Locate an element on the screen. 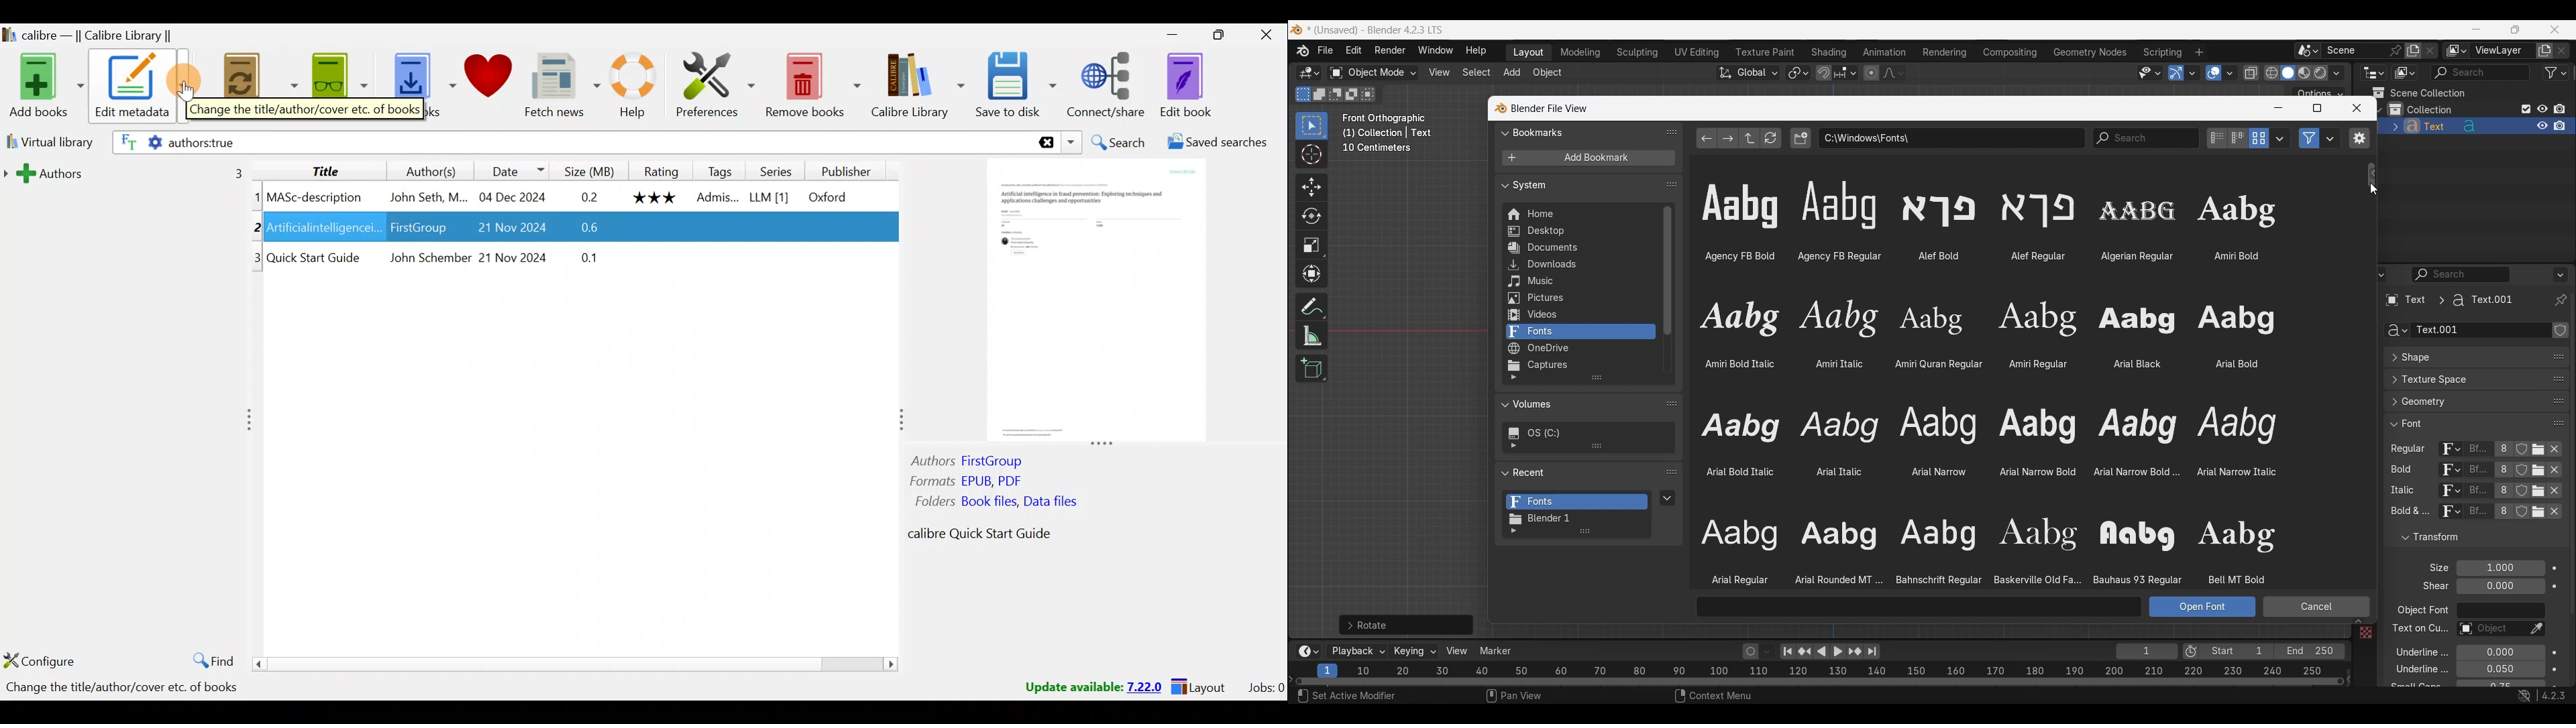 Image resolution: width=2576 pixels, height=728 pixels. fake user is located at coordinates (2524, 517).